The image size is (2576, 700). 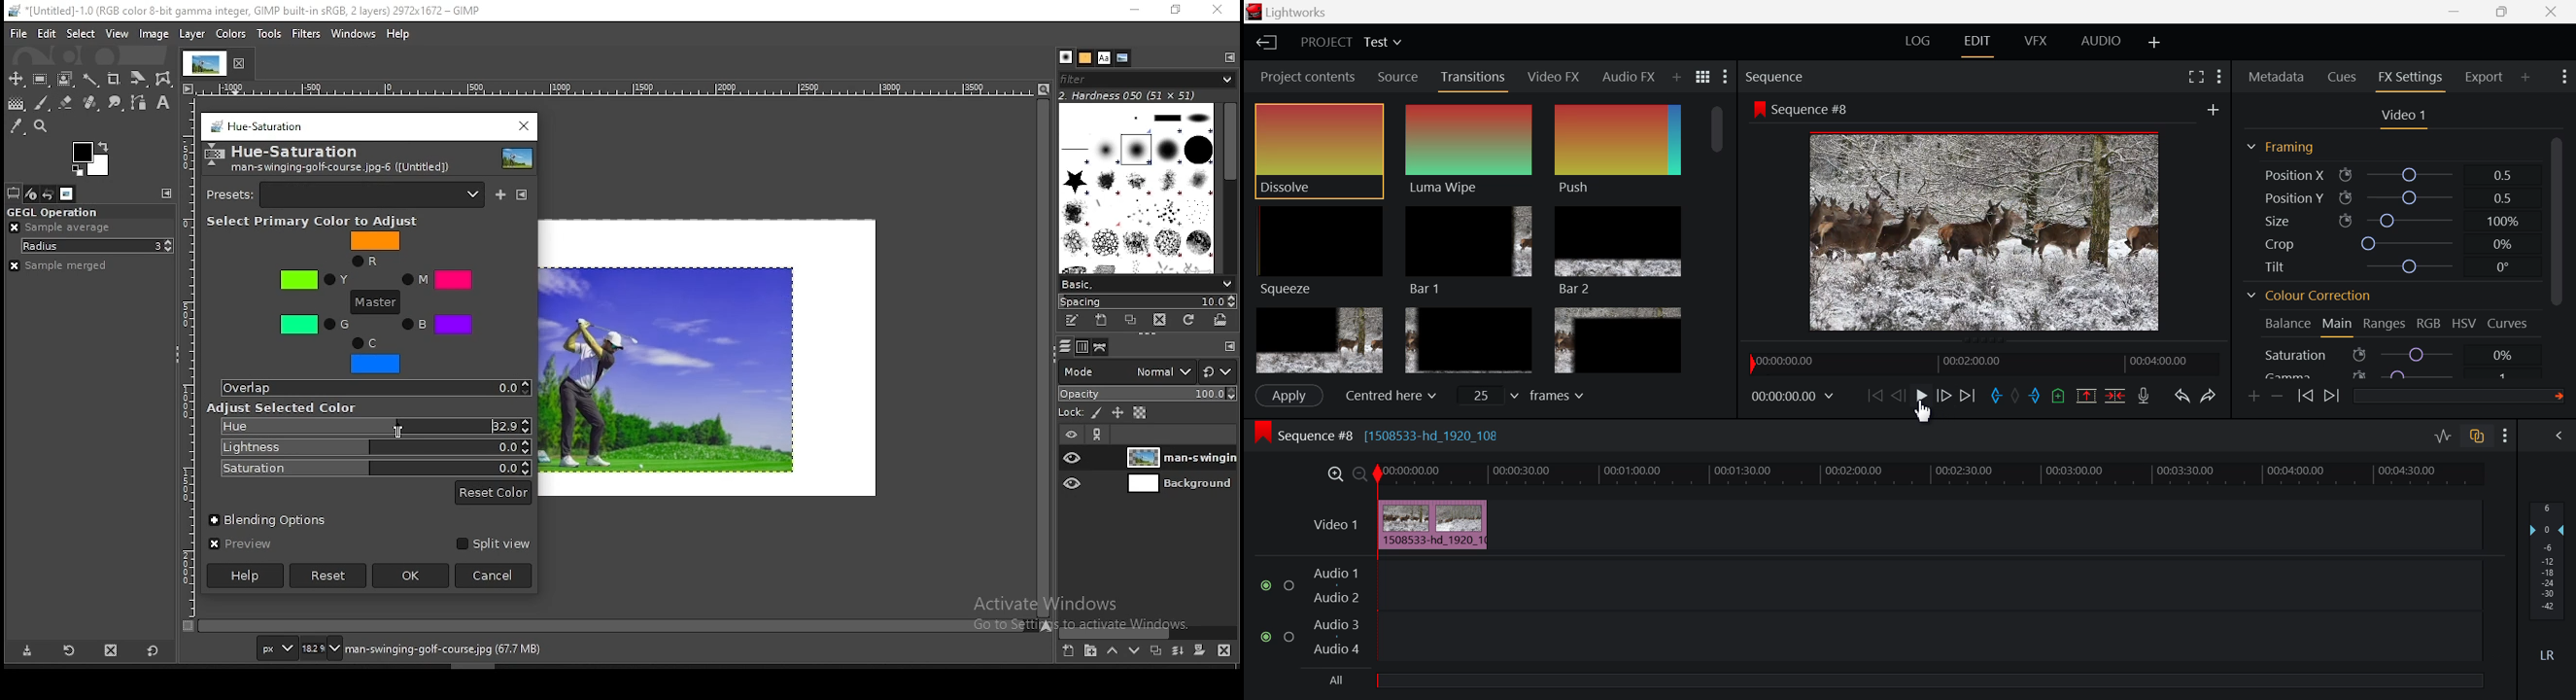 What do you see at coordinates (374, 446) in the screenshot?
I see `lightness` at bounding box center [374, 446].